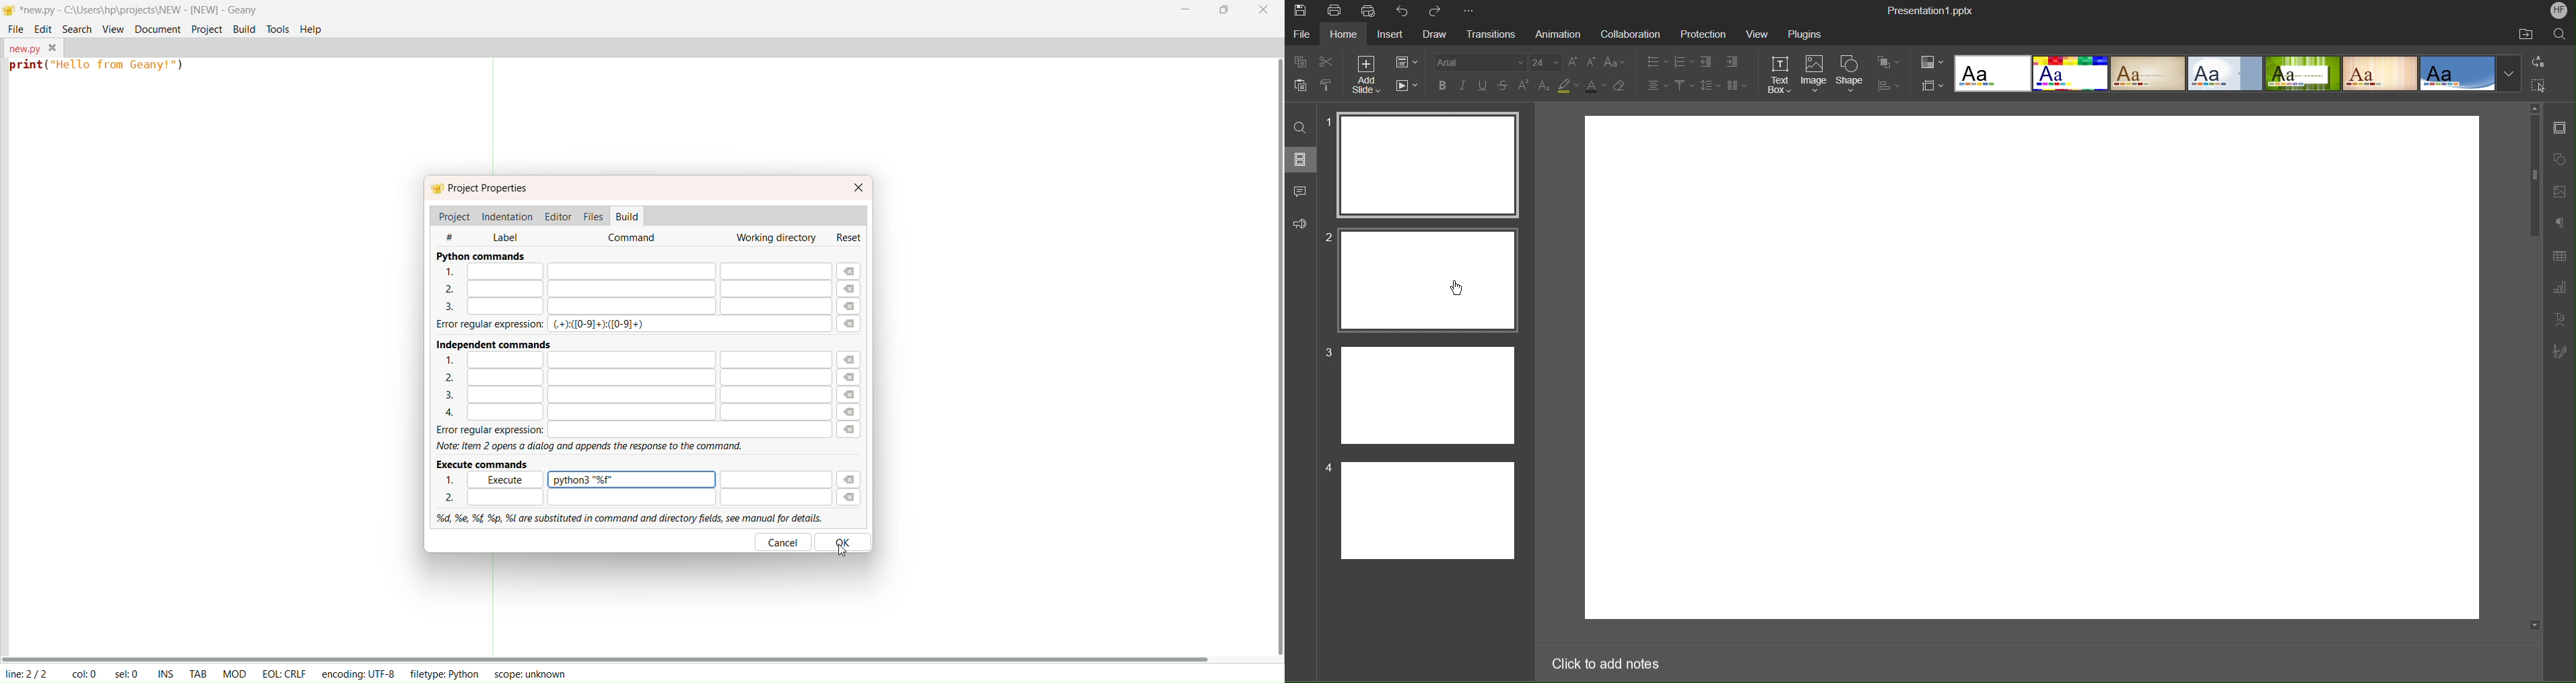  I want to click on close tab, so click(53, 48).